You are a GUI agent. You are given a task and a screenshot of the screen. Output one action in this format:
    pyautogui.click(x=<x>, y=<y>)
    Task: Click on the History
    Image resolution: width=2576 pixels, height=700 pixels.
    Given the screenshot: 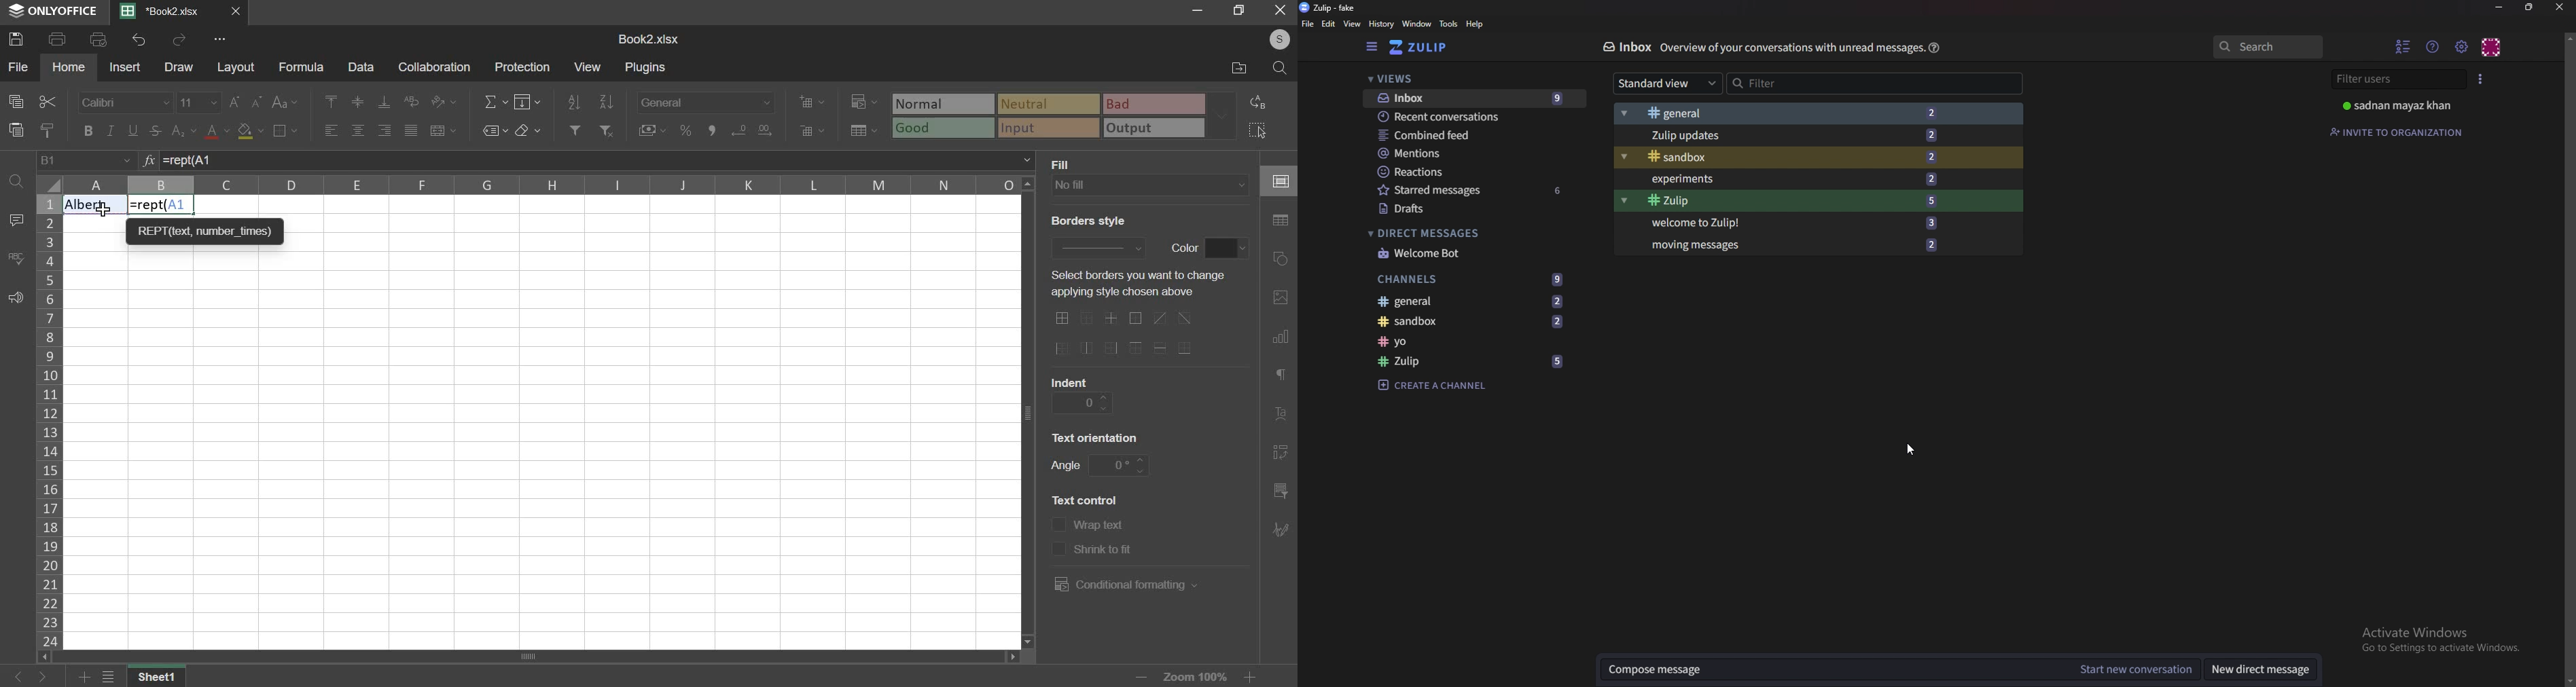 What is the action you would take?
    pyautogui.click(x=1382, y=23)
    